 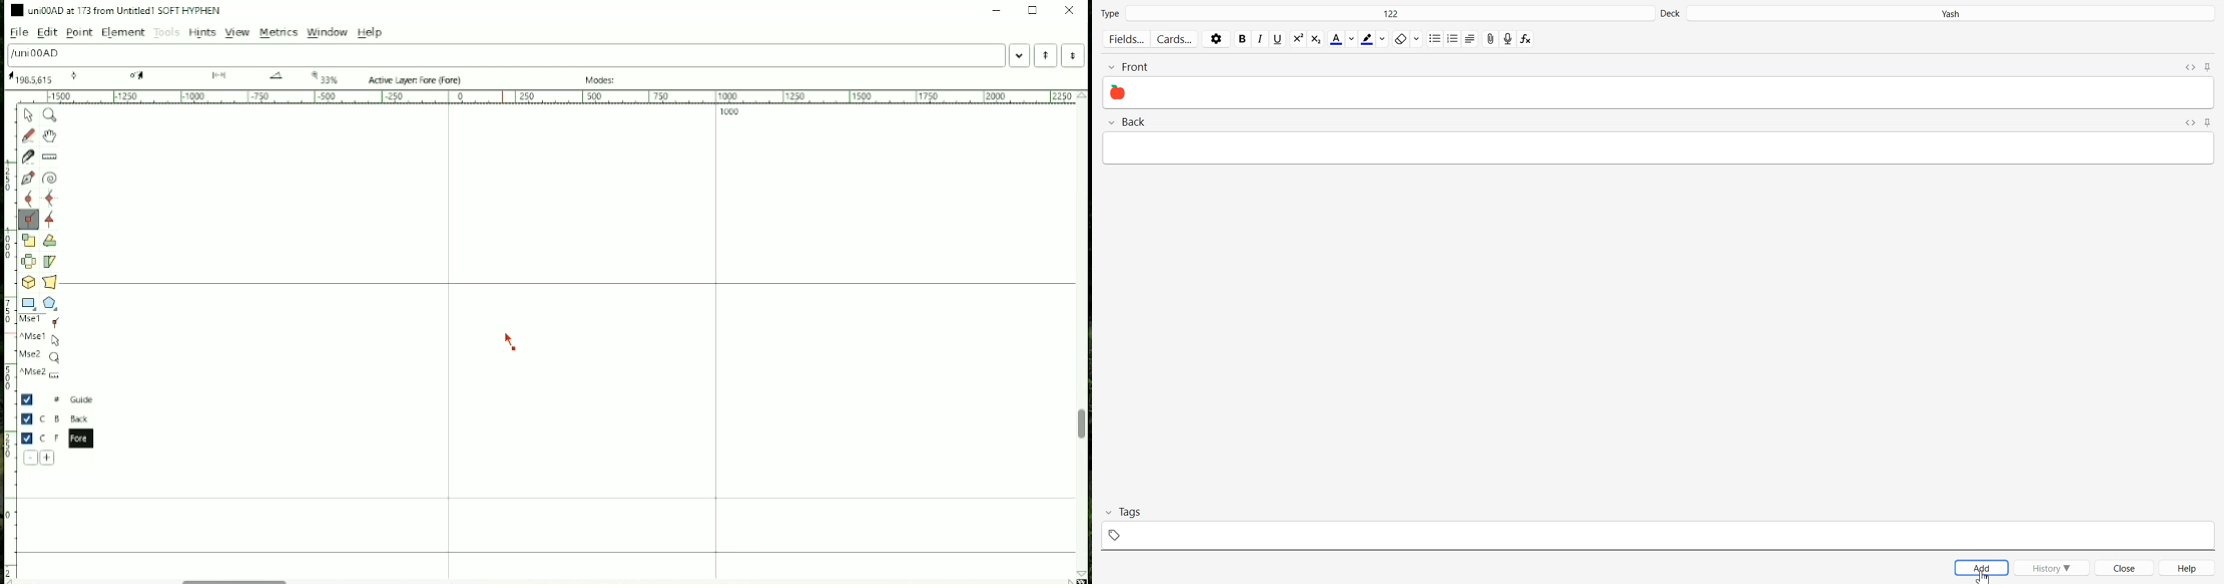 I want to click on Maximize, so click(x=1033, y=10).